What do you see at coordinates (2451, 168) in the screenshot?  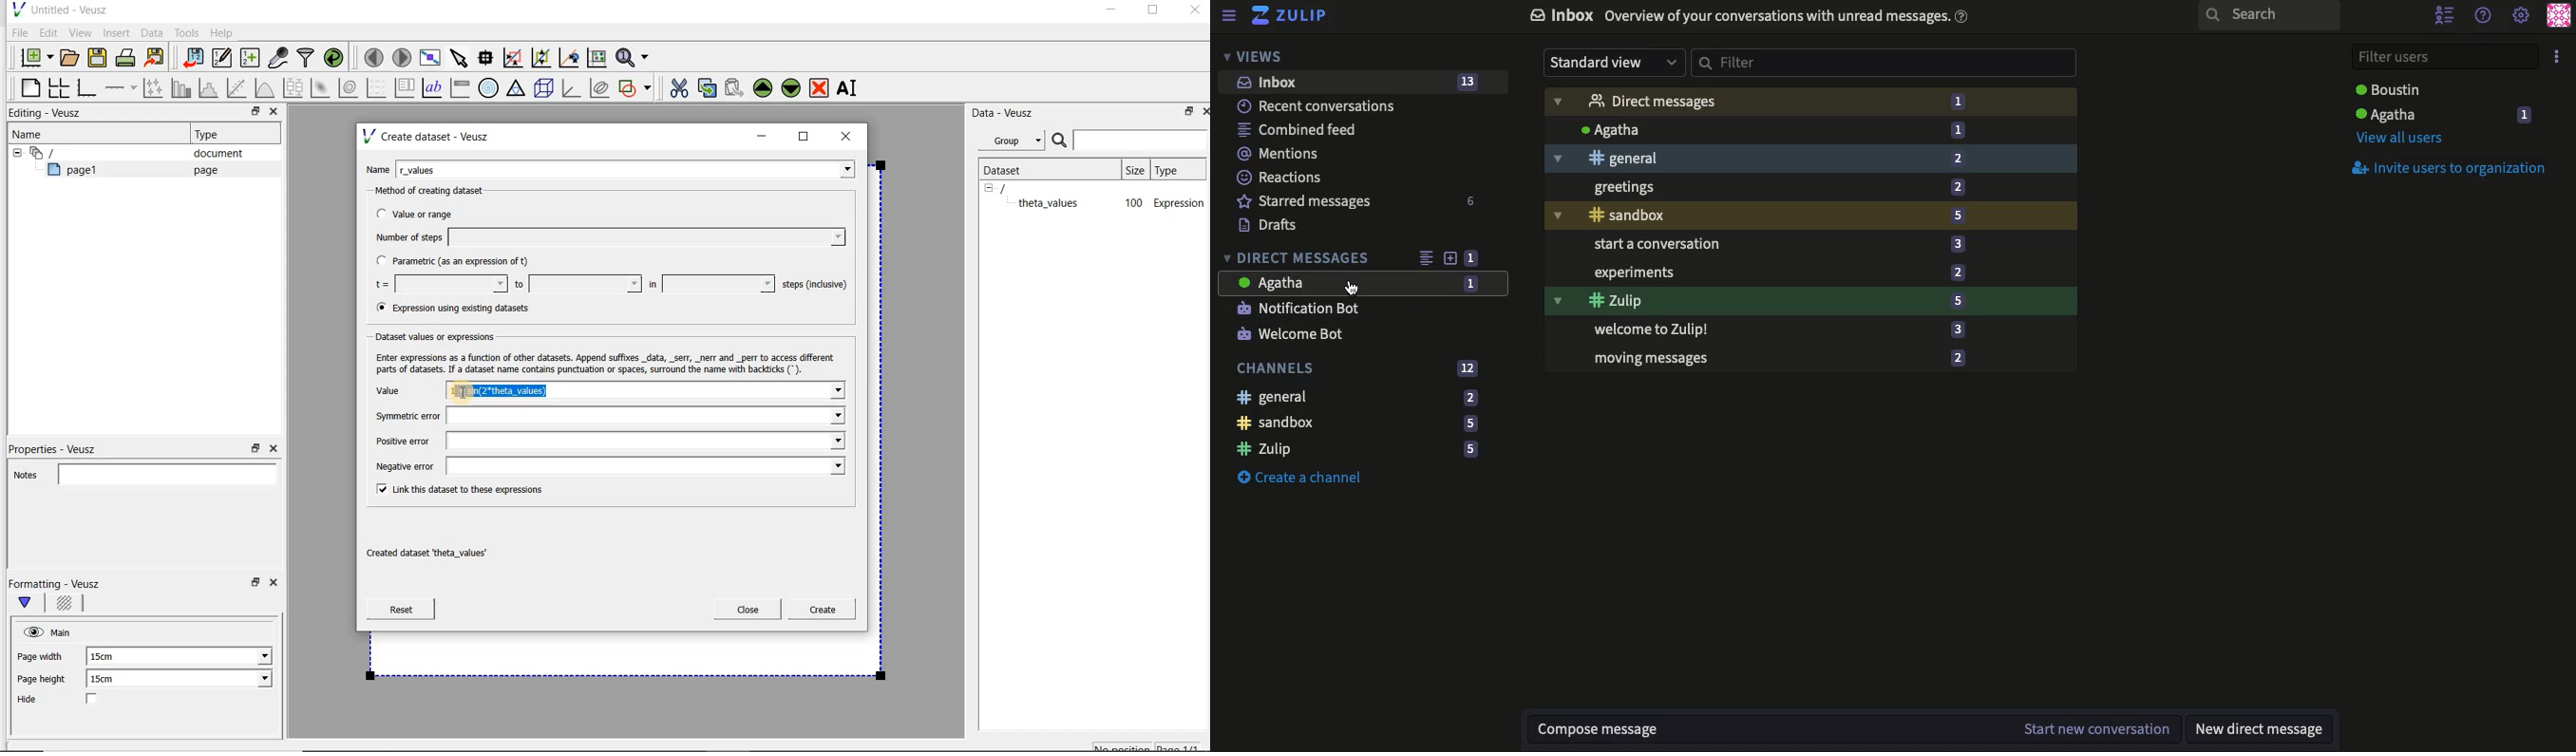 I see `Invite users to organization` at bounding box center [2451, 168].